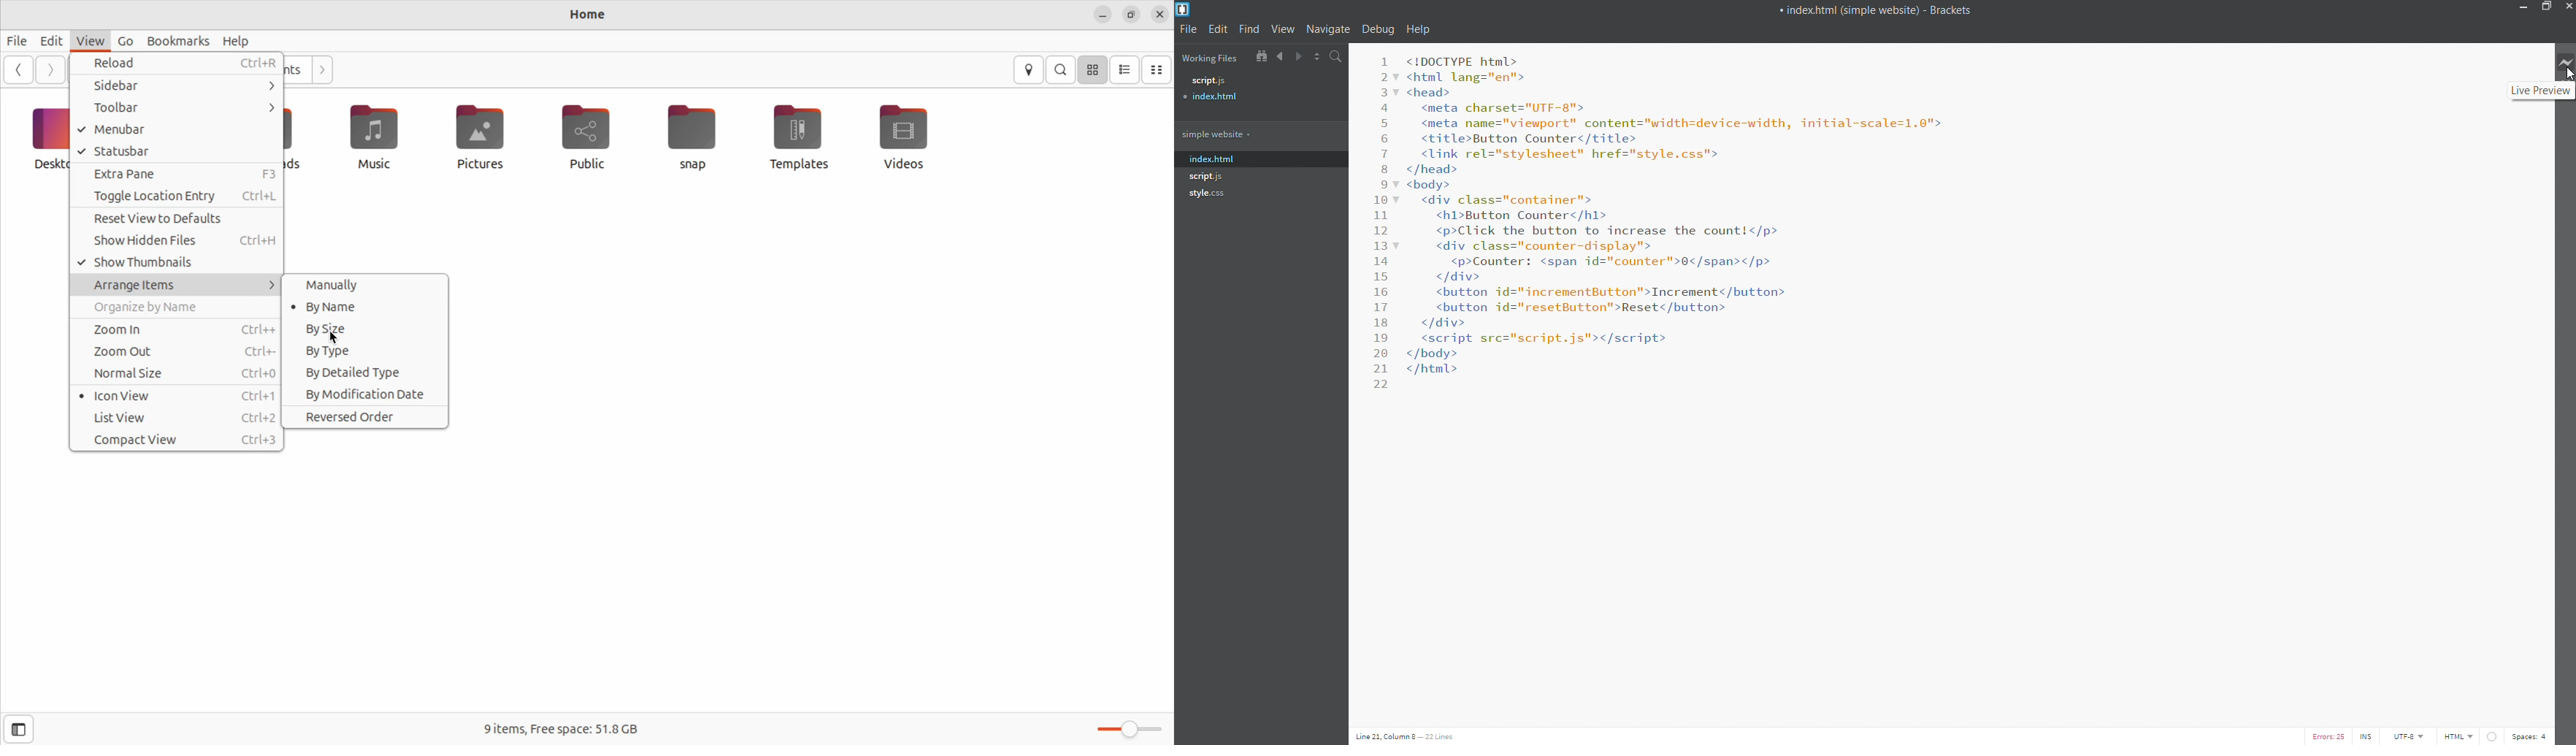 The image size is (2576, 756). What do you see at coordinates (2539, 91) in the screenshot?
I see `live preview` at bounding box center [2539, 91].